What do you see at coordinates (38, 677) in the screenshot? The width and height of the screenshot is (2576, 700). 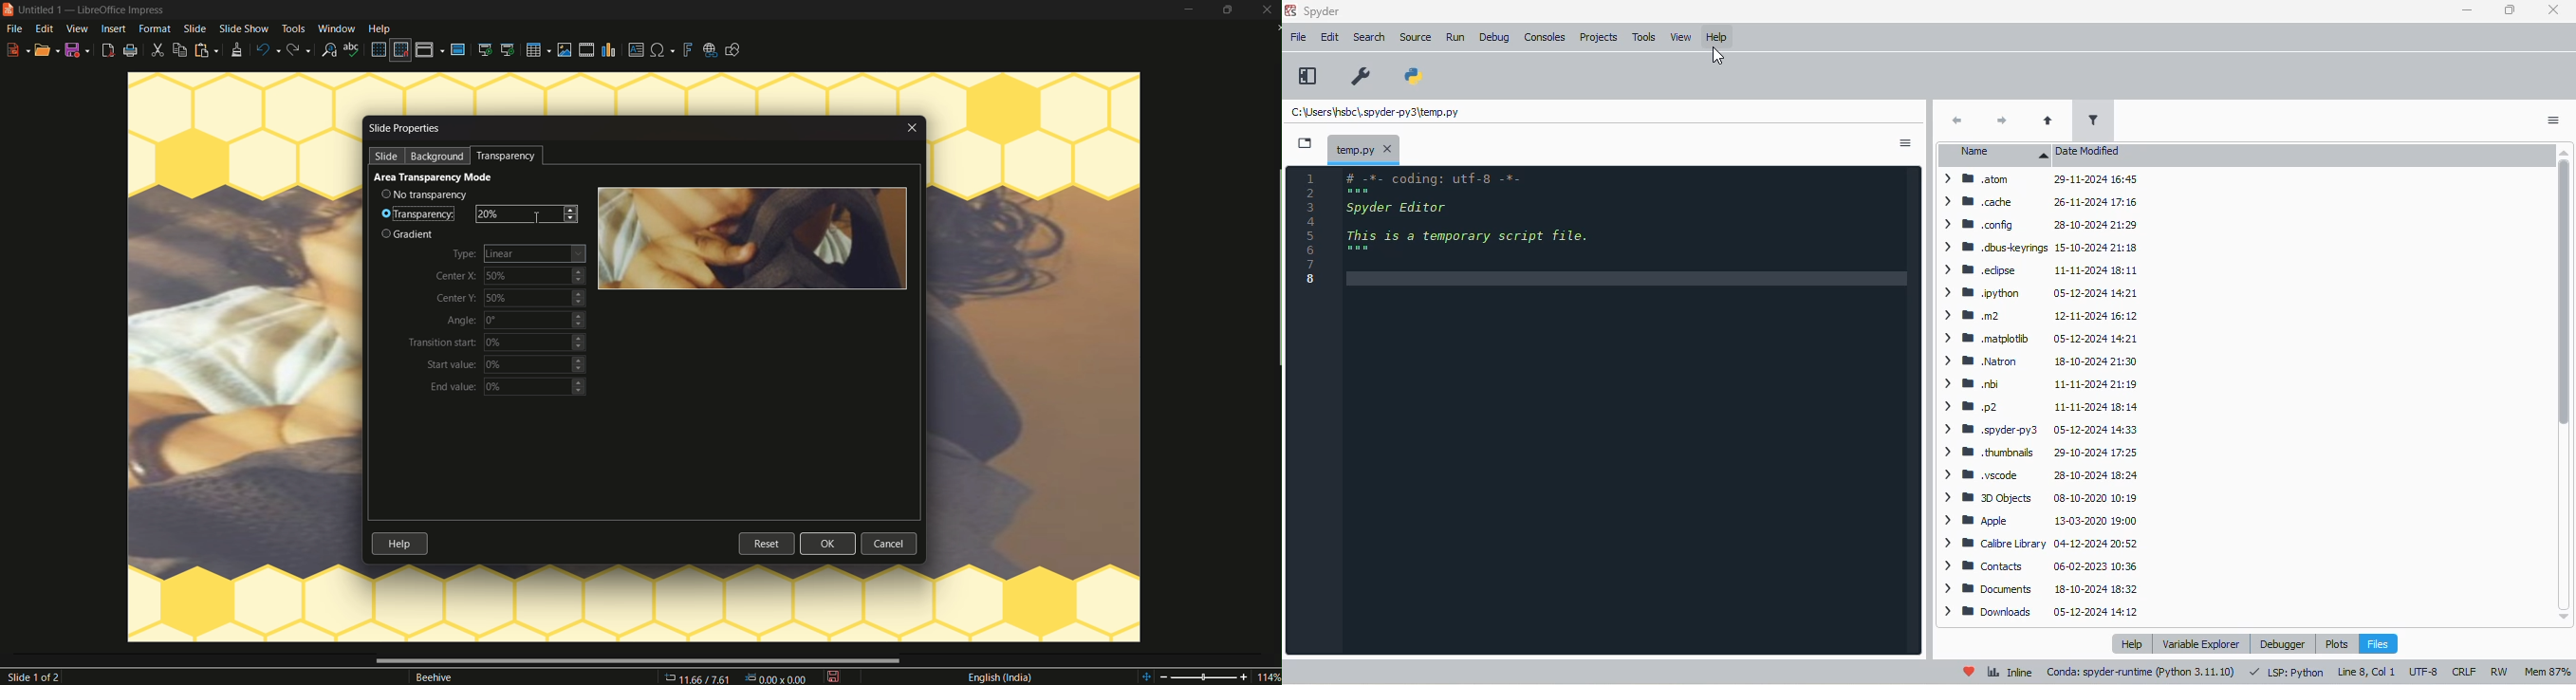 I see `slide 1of2` at bounding box center [38, 677].